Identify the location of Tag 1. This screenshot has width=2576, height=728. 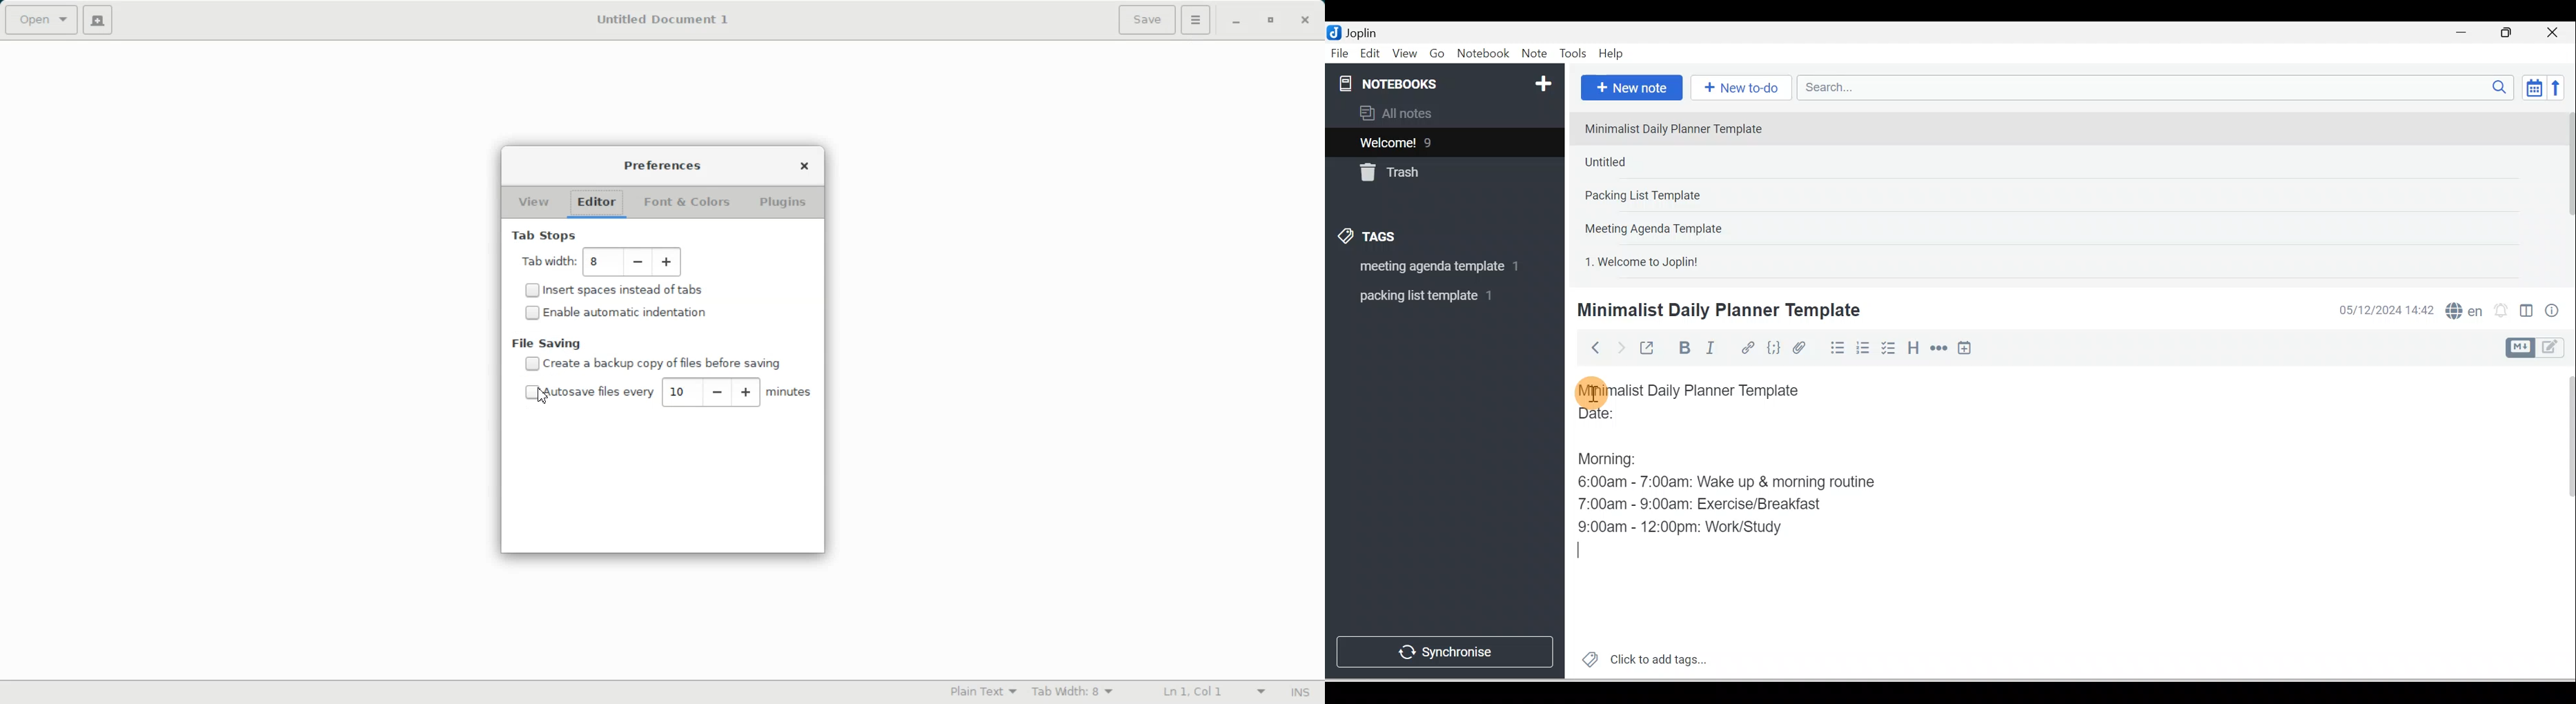
(1427, 267).